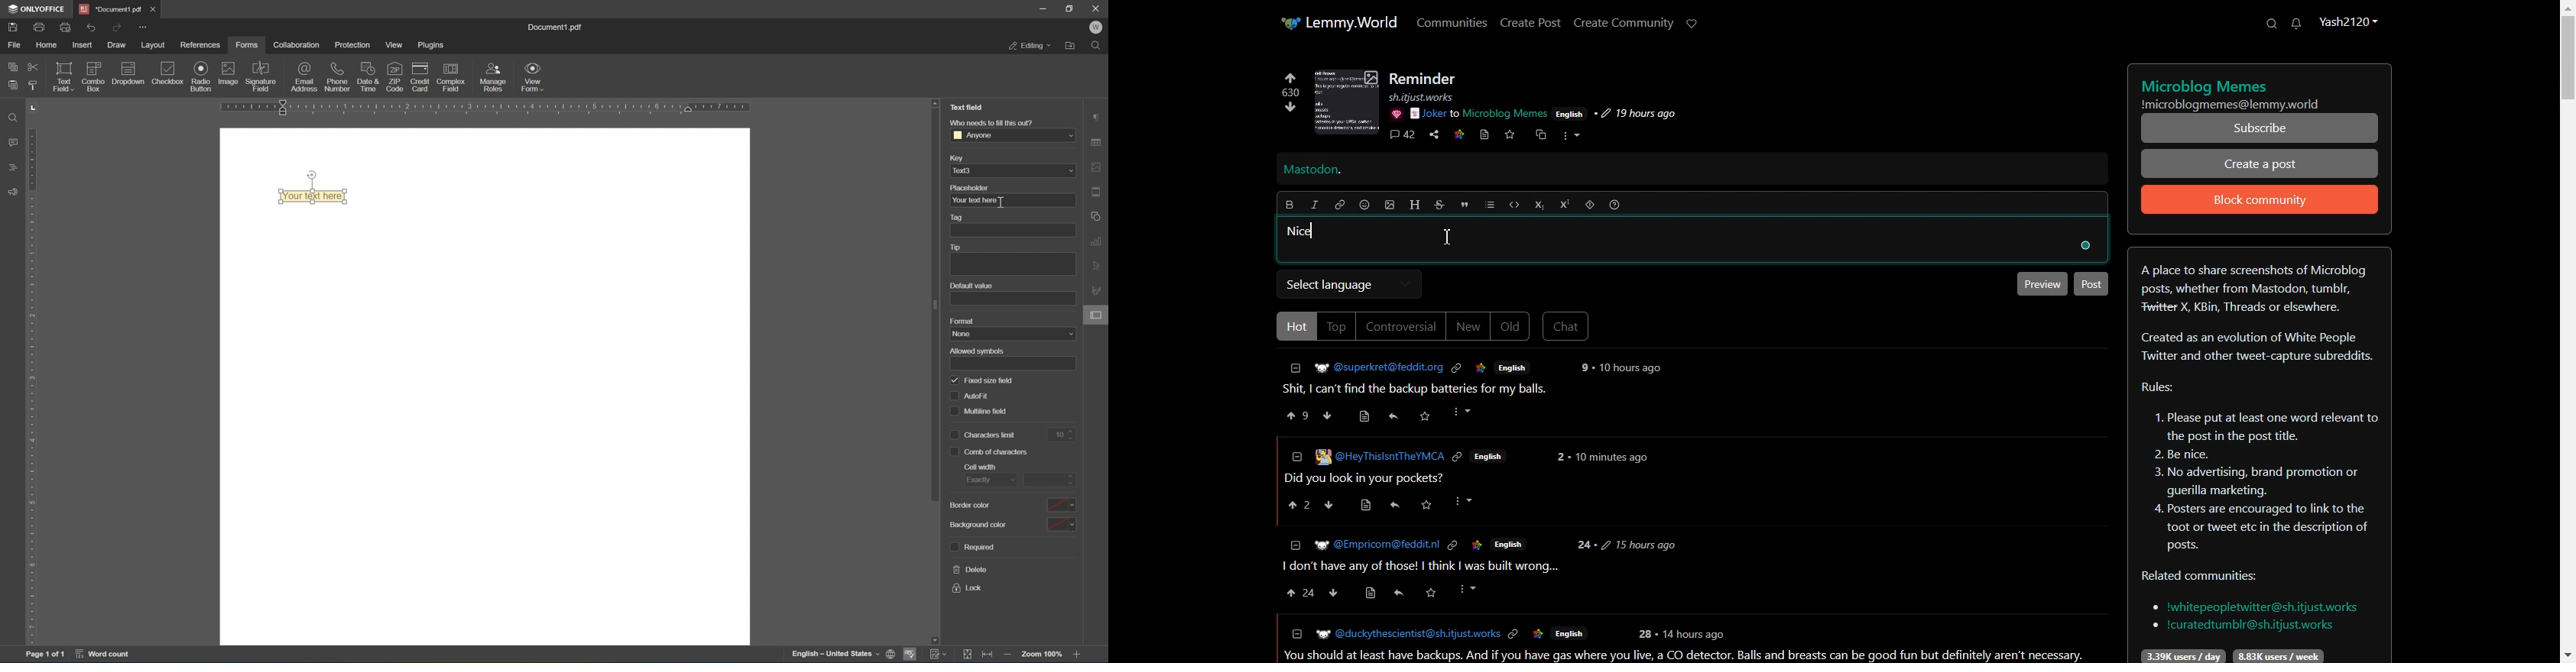 This screenshot has width=2576, height=672. What do you see at coordinates (2091, 284) in the screenshot?
I see `Post` at bounding box center [2091, 284].